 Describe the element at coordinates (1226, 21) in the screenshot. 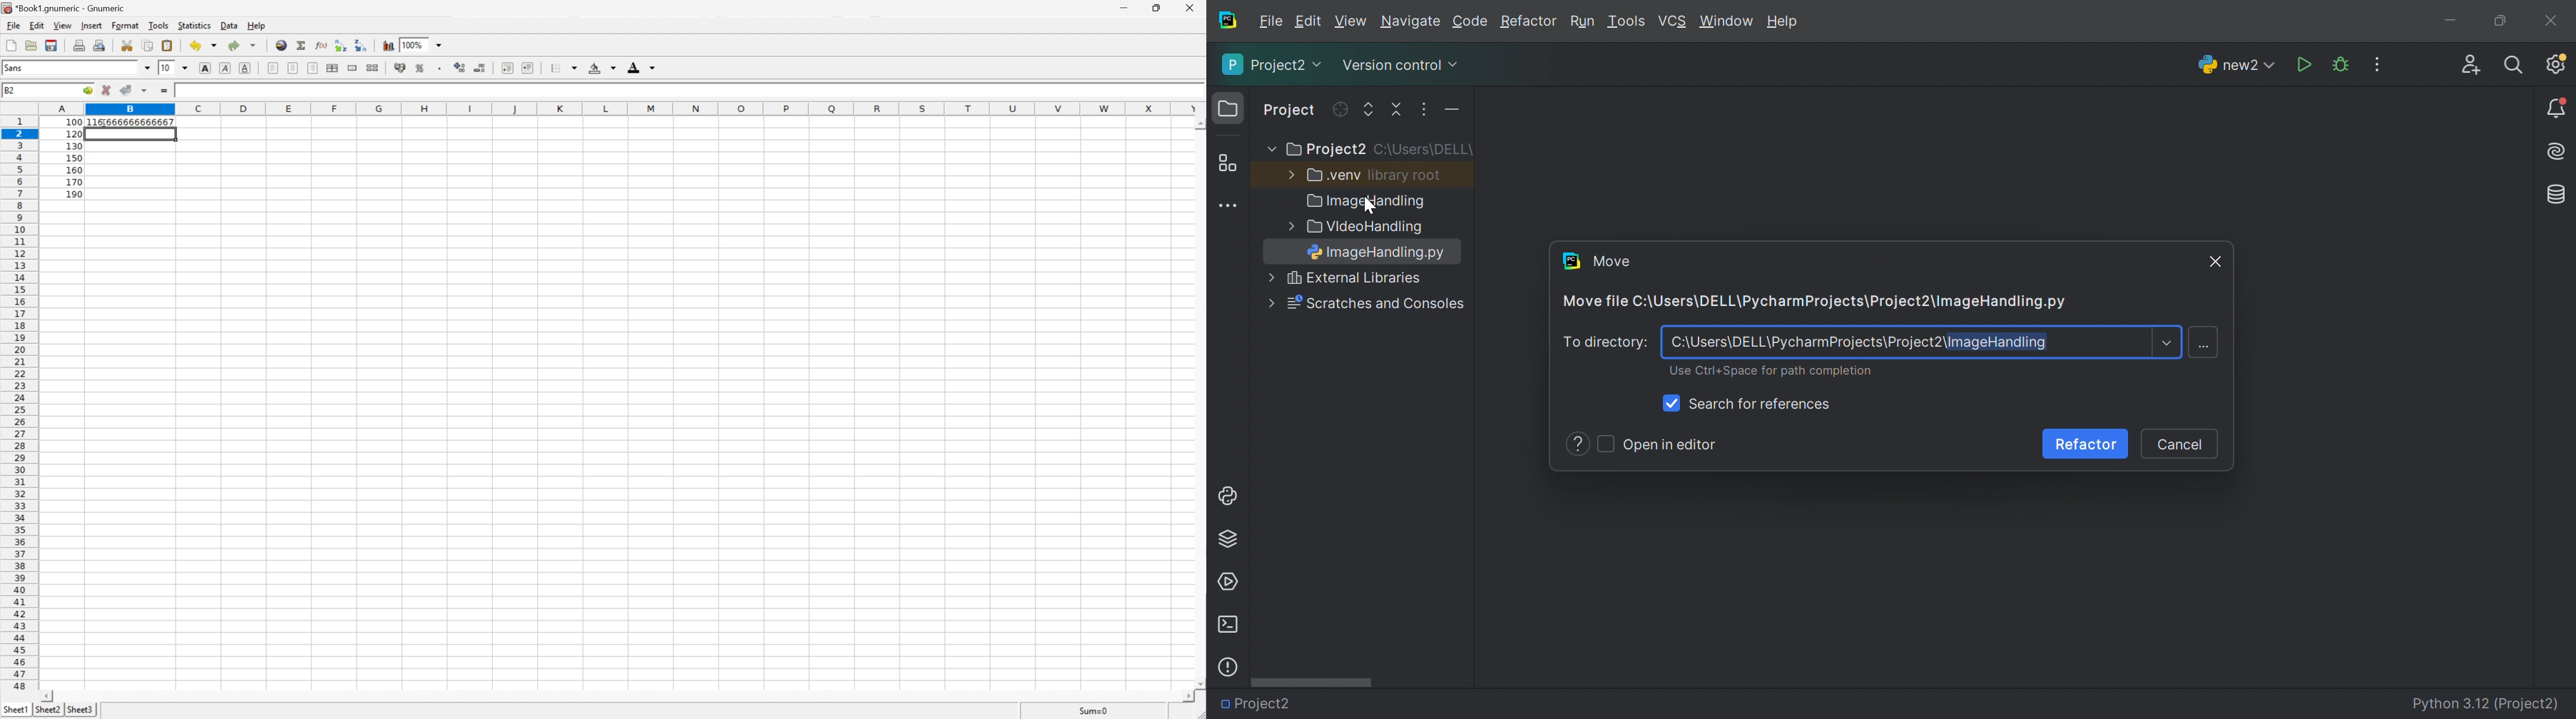

I see `PyCharm icon` at that location.